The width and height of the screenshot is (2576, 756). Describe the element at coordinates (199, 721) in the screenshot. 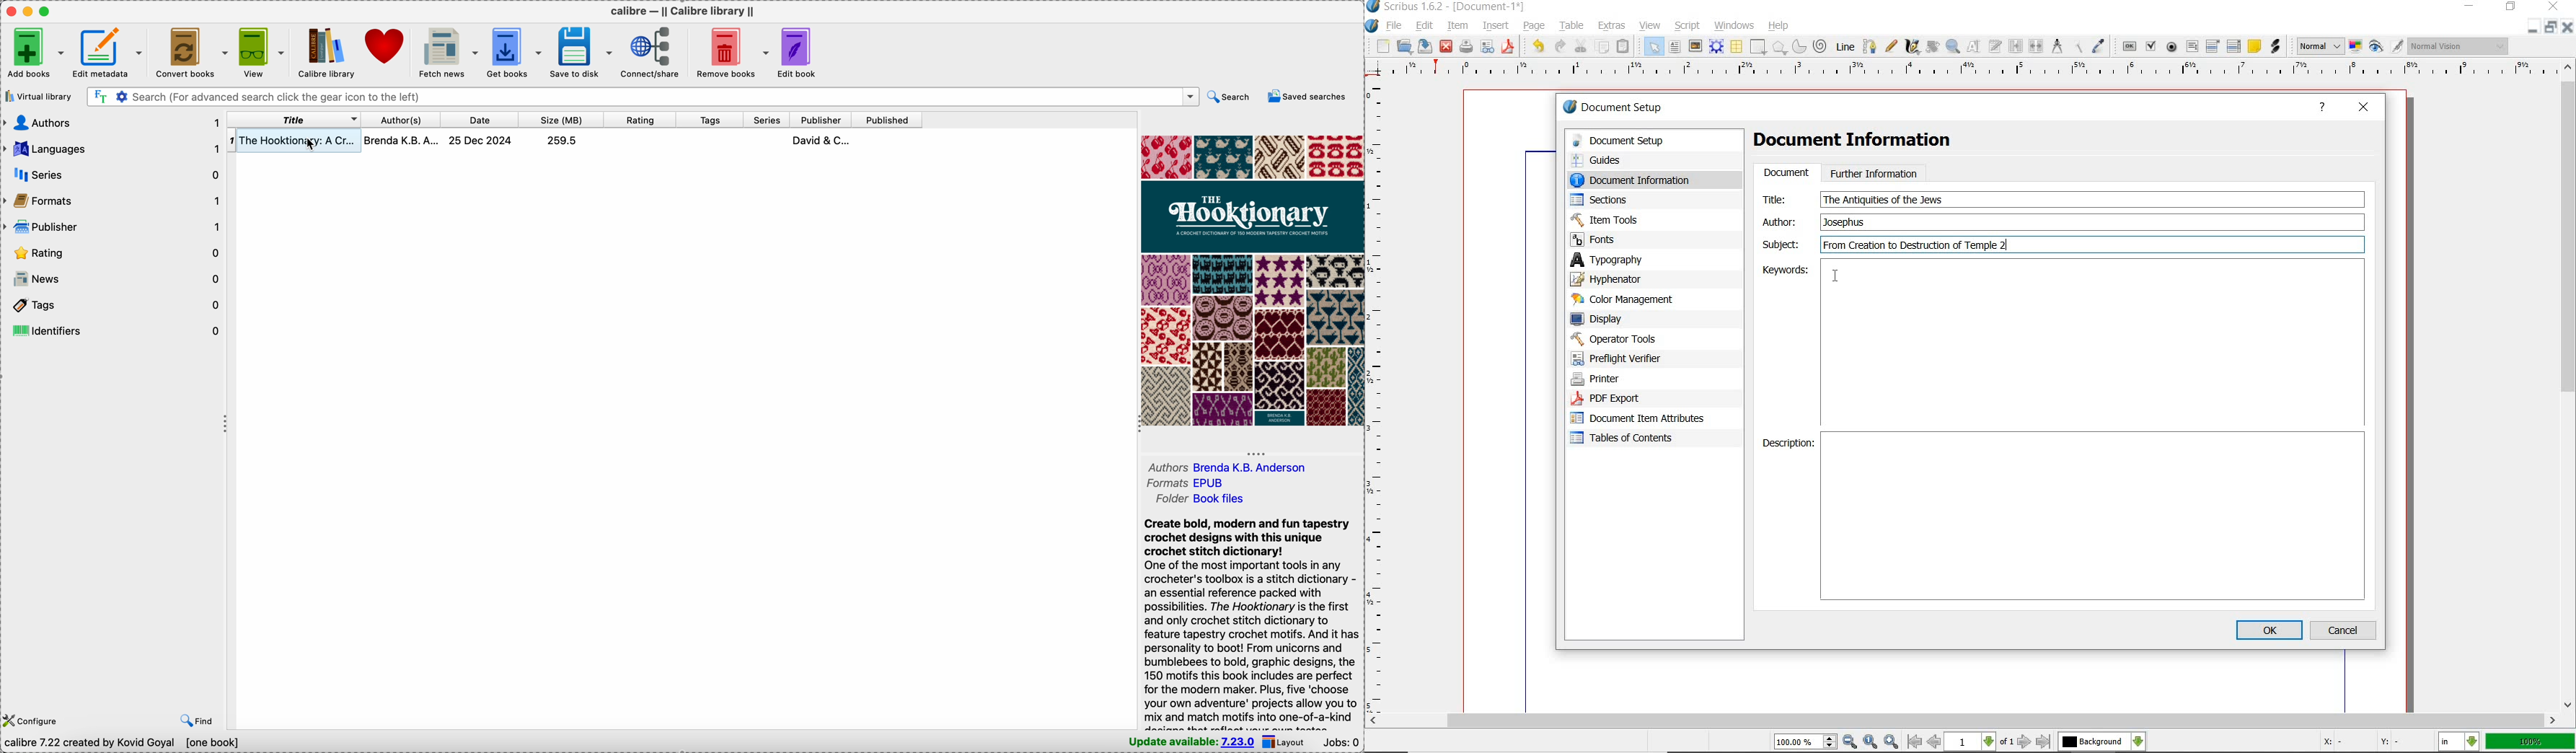

I see `find` at that location.